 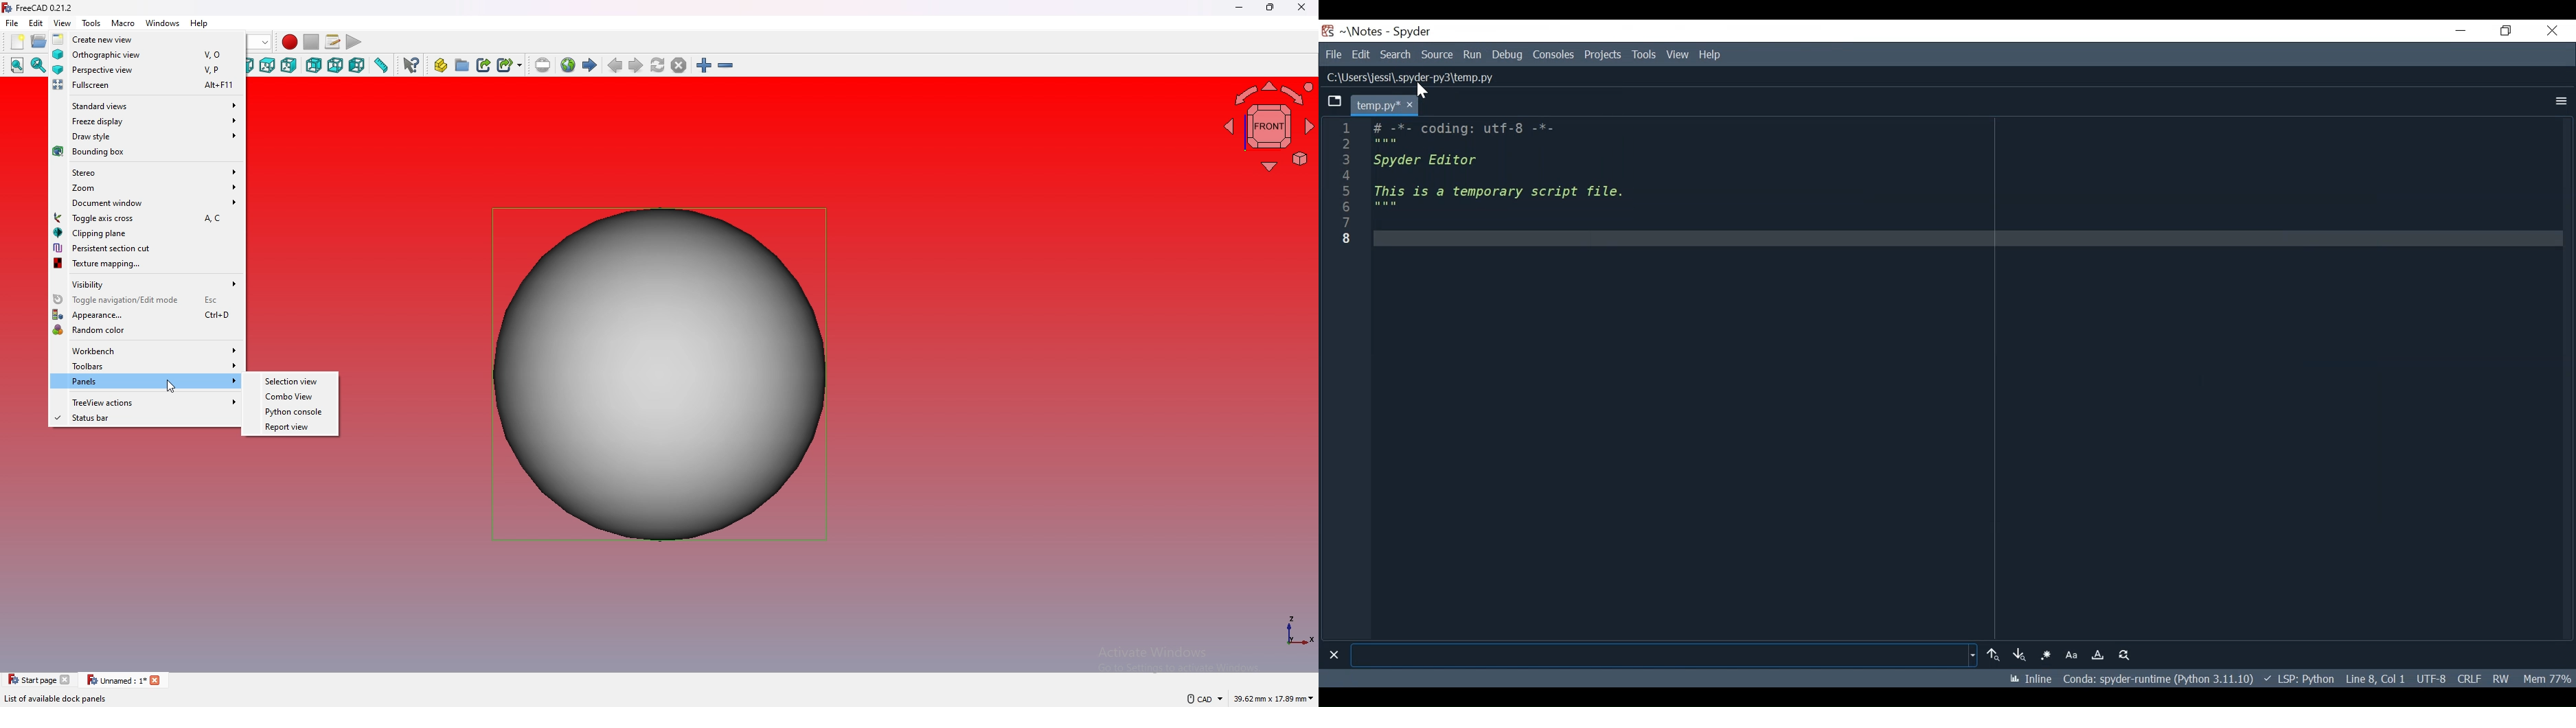 What do you see at coordinates (661, 373) in the screenshot?
I see `sphere` at bounding box center [661, 373].